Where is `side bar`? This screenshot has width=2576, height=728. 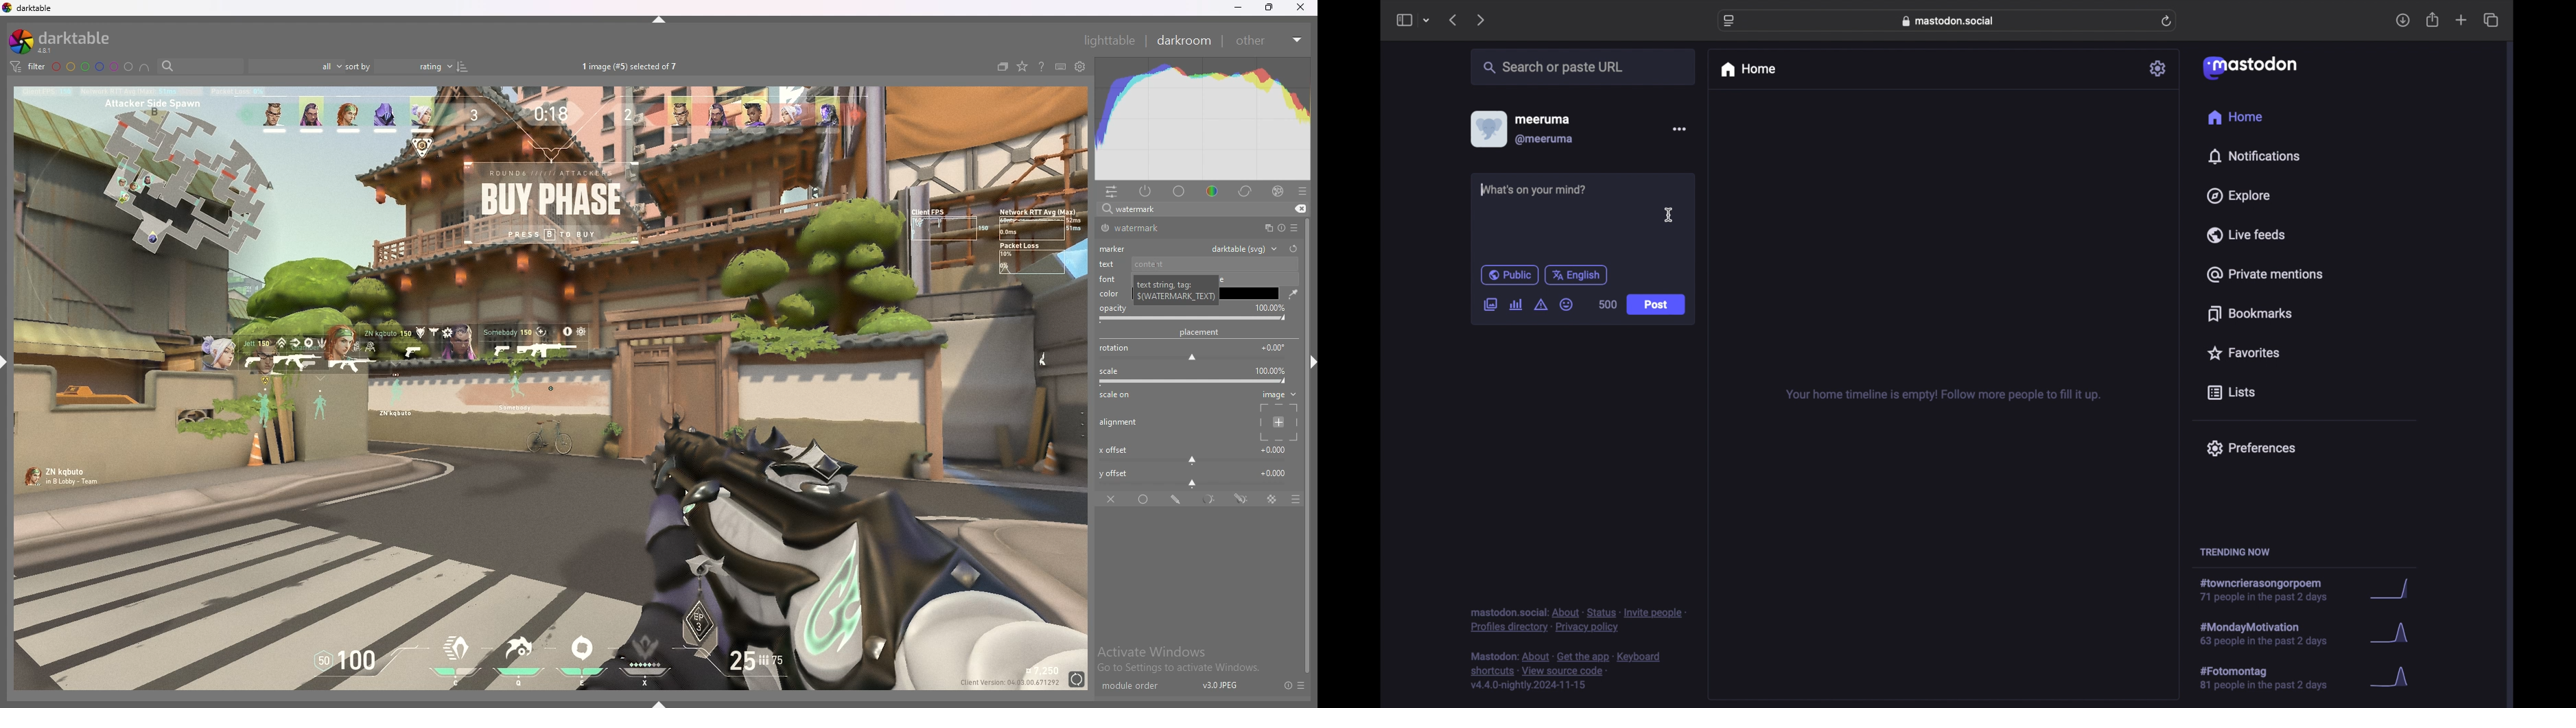
side bar is located at coordinates (1403, 20).